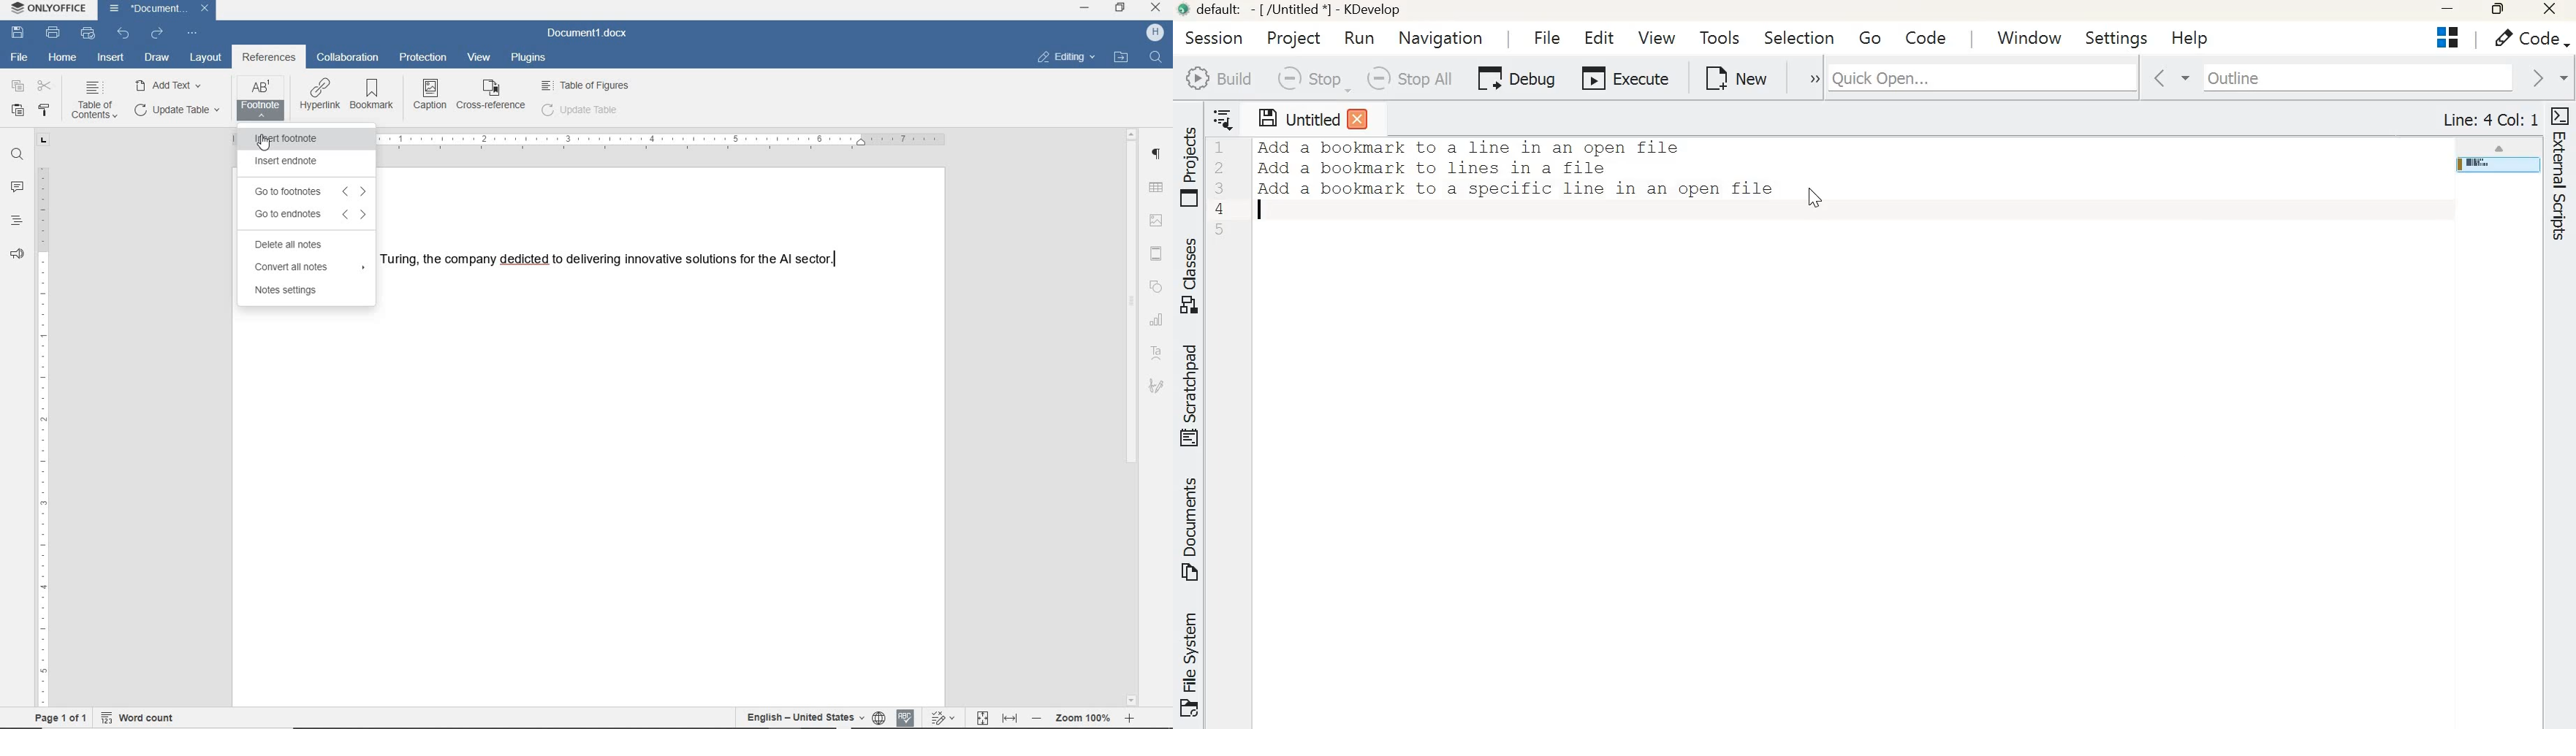 This screenshot has height=756, width=2576. What do you see at coordinates (532, 59) in the screenshot?
I see `plugins` at bounding box center [532, 59].